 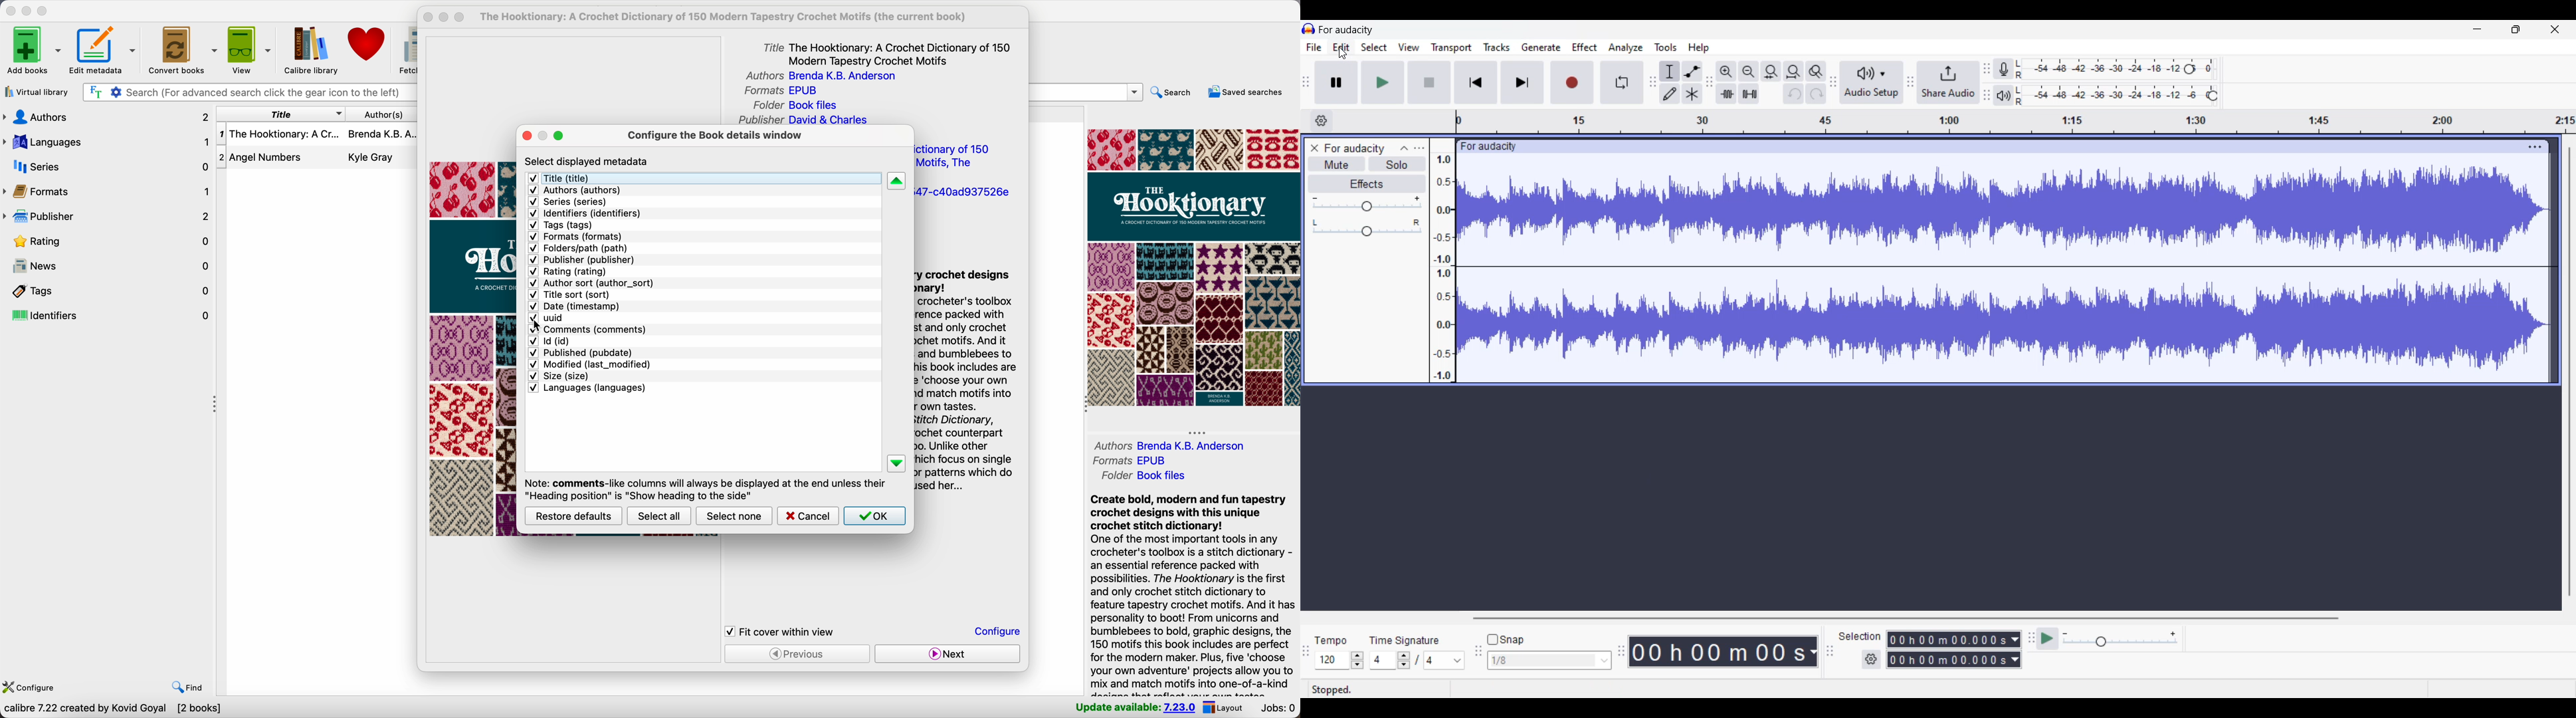 I want to click on select all, so click(x=658, y=516).